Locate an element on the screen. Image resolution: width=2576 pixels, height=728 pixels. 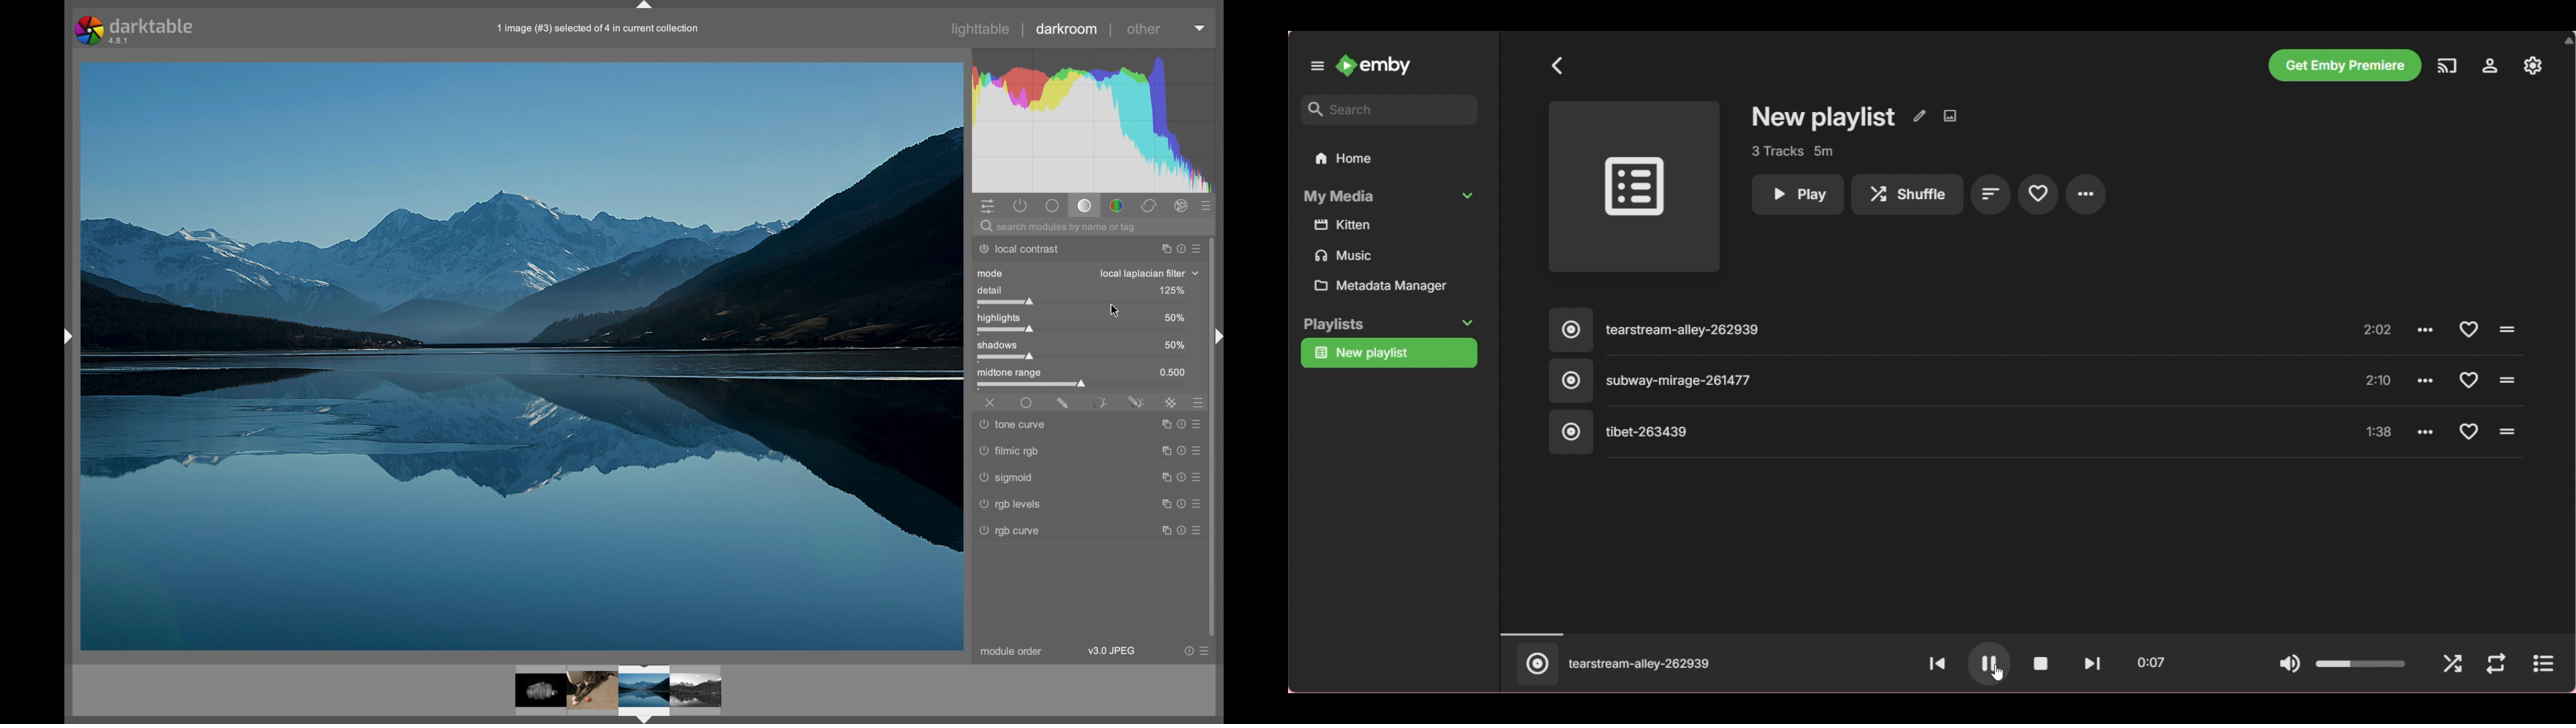
Song 3, click to play is located at coordinates (1925, 432).